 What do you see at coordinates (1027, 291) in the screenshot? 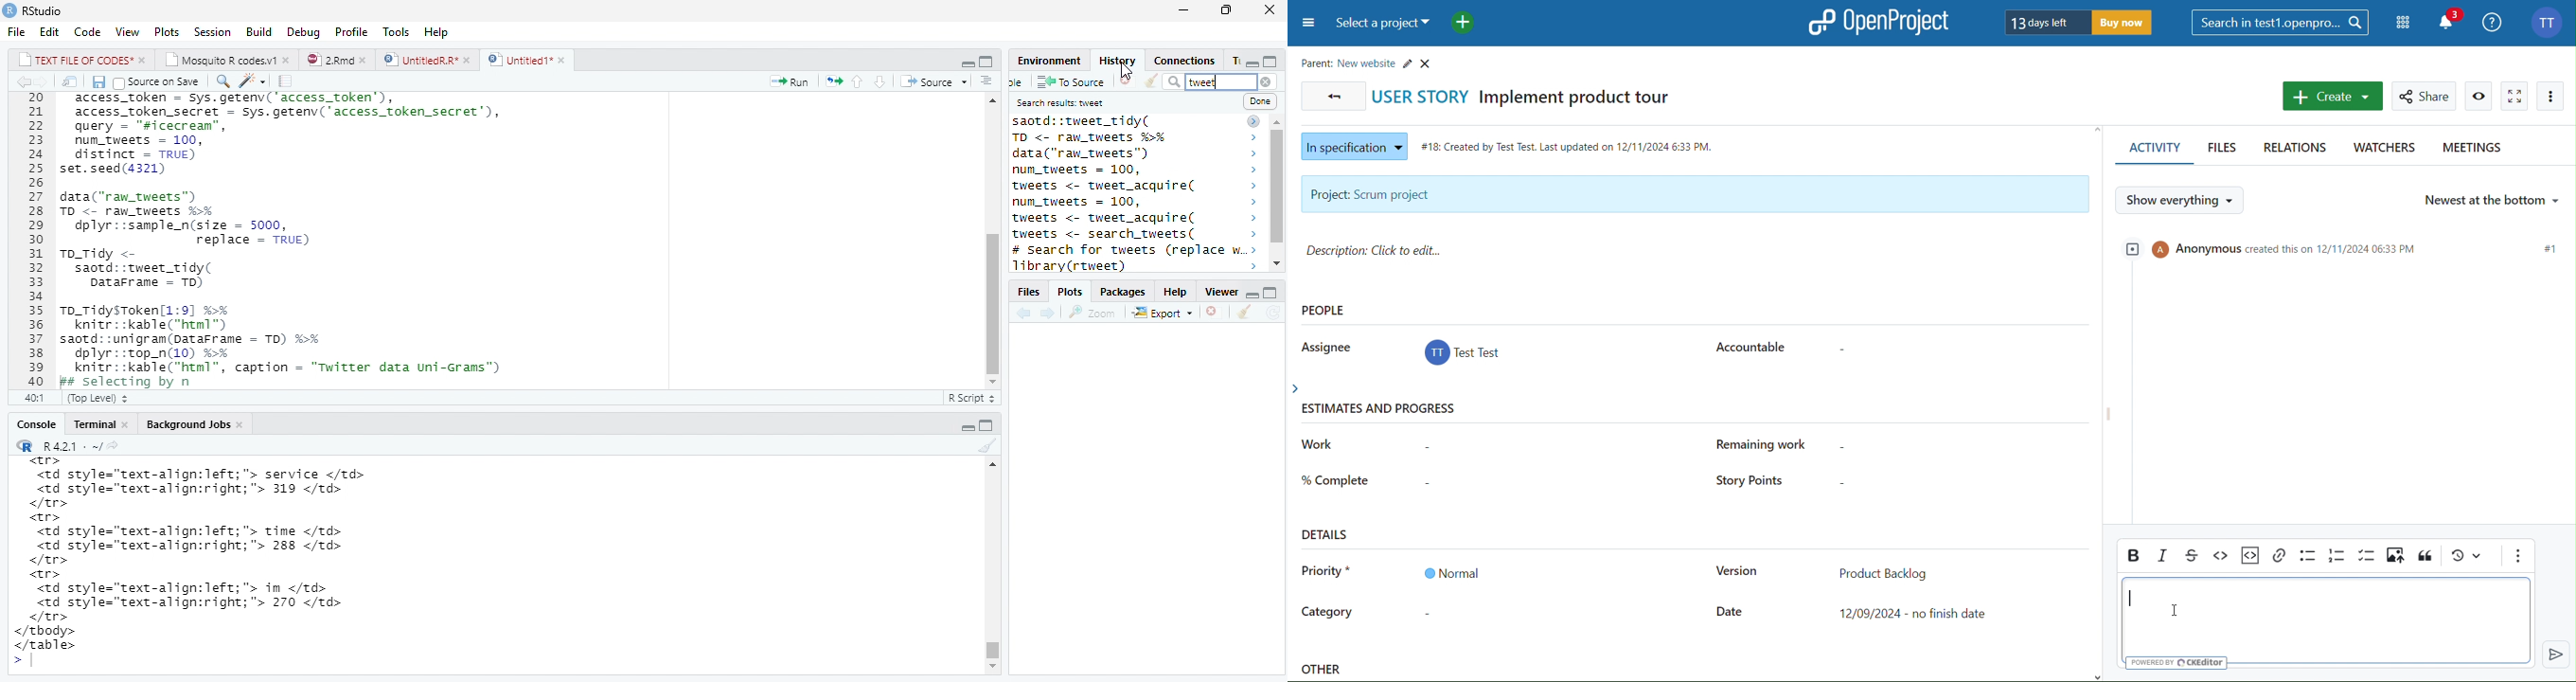
I see `Files.` at bounding box center [1027, 291].